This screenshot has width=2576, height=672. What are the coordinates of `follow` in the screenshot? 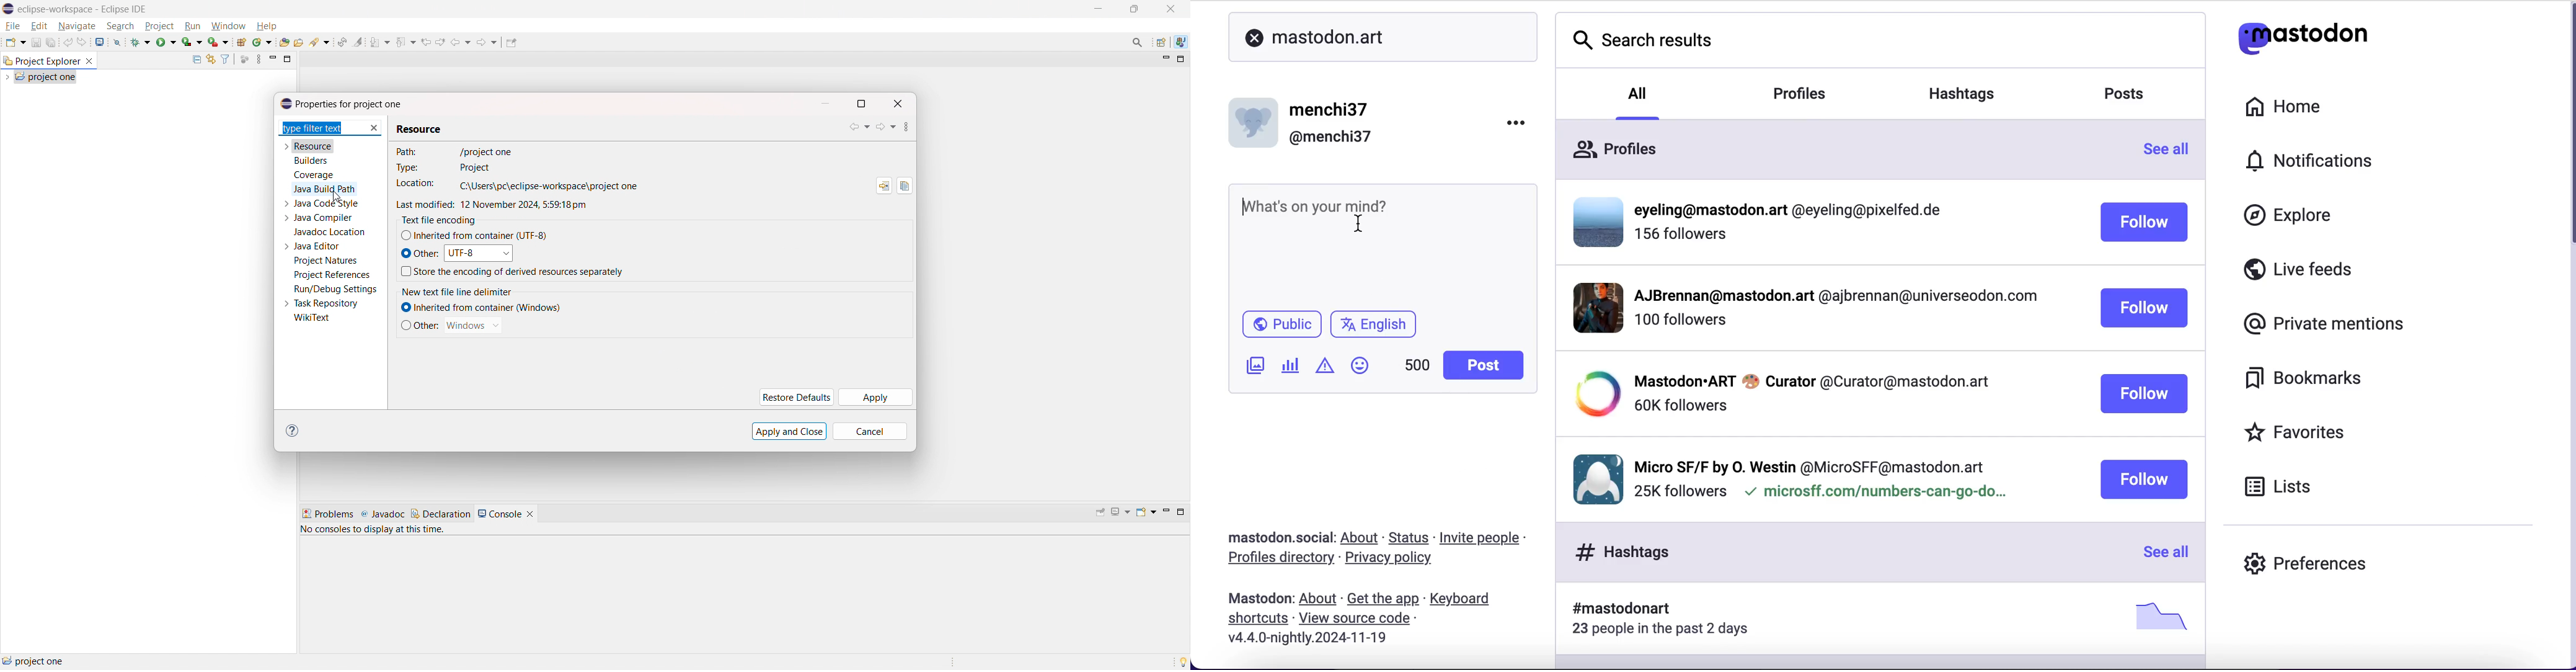 It's located at (2143, 479).